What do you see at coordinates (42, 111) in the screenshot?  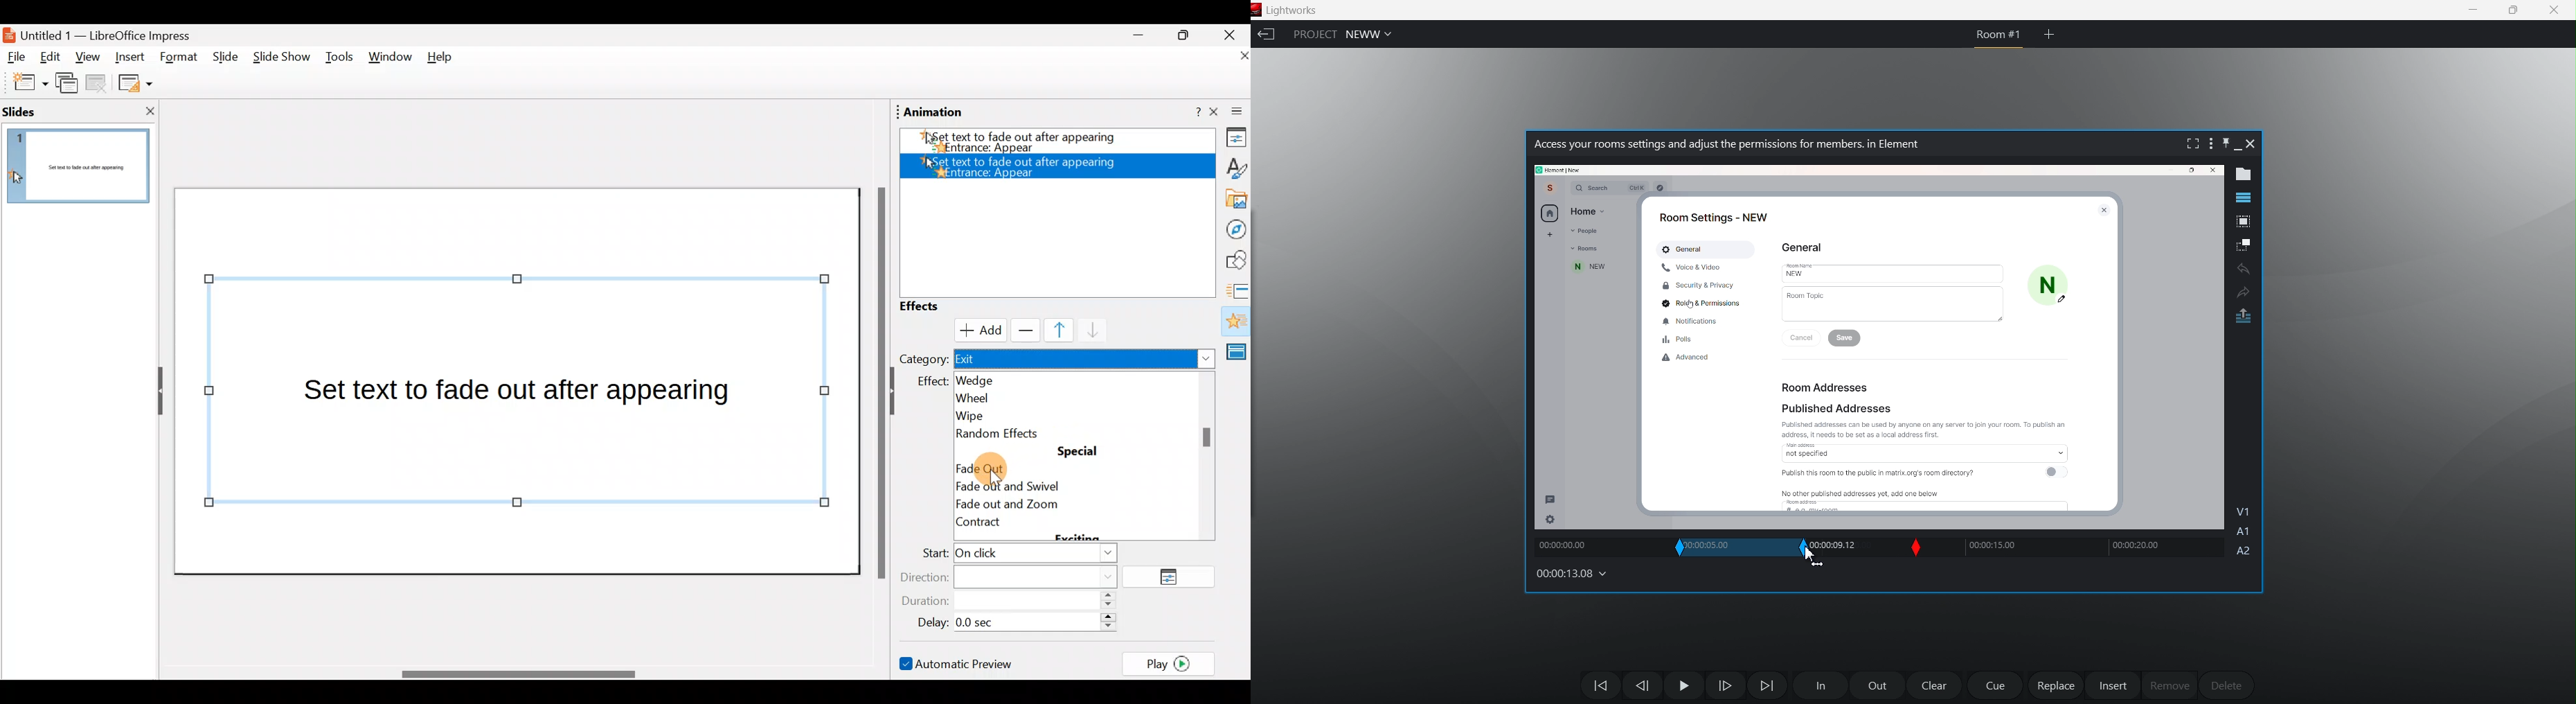 I see `Slides` at bounding box center [42, 111].